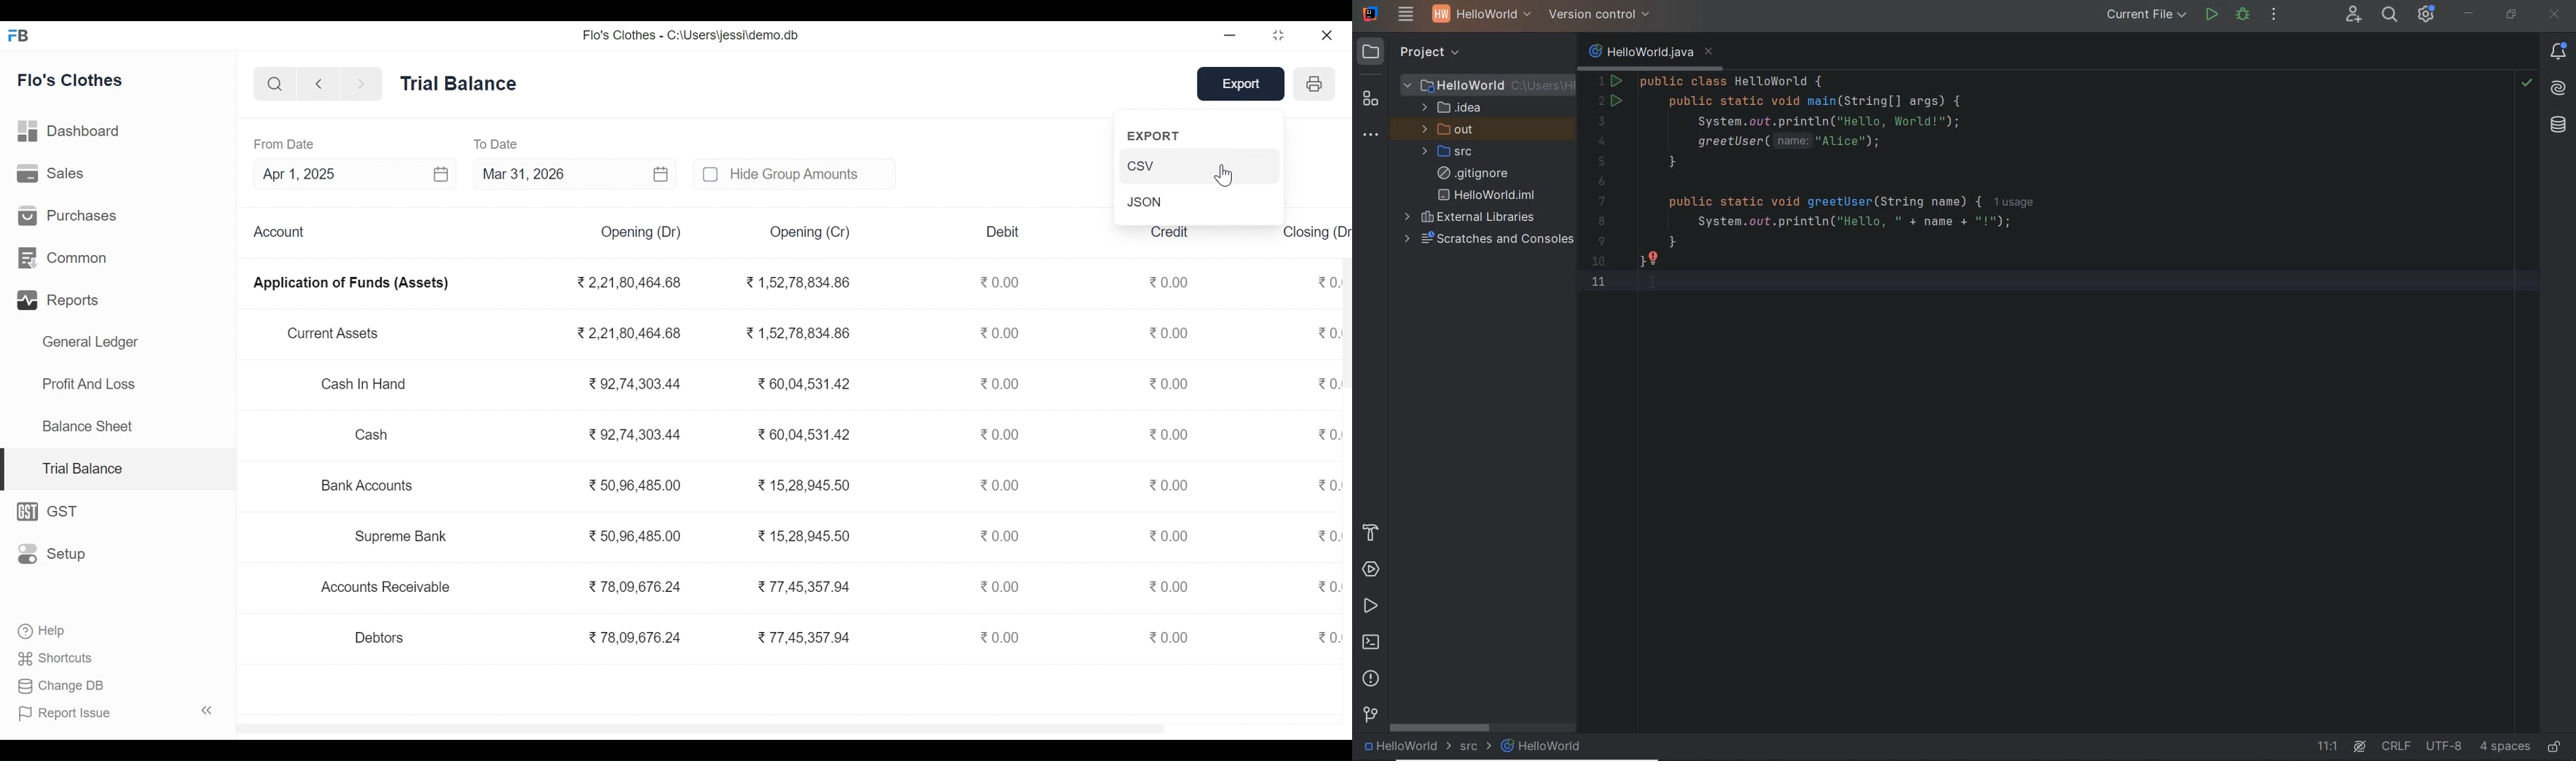 The width and height of the screenshot is (2576, 784). Describe the element at coordinates (115, 713) in the screenshot. I see `Report Issue` at that location.